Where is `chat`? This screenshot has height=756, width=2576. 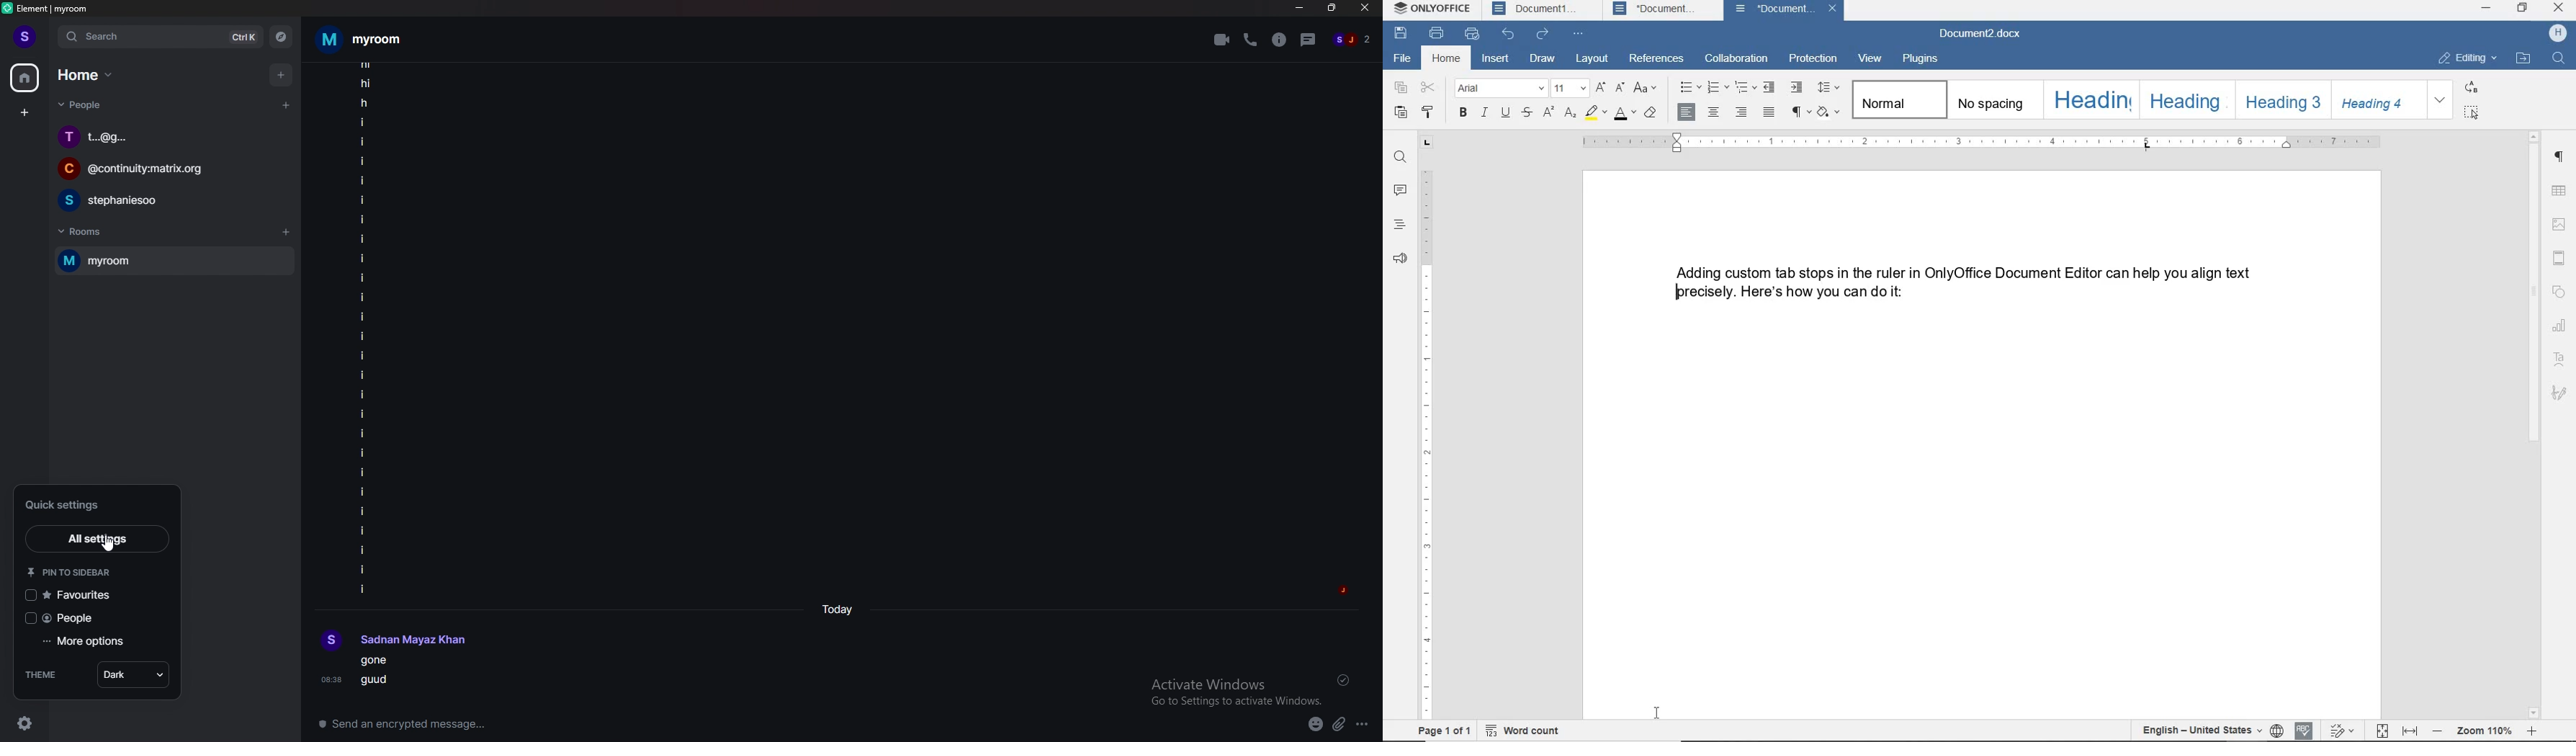
chat is located at coordinates (170, 200).